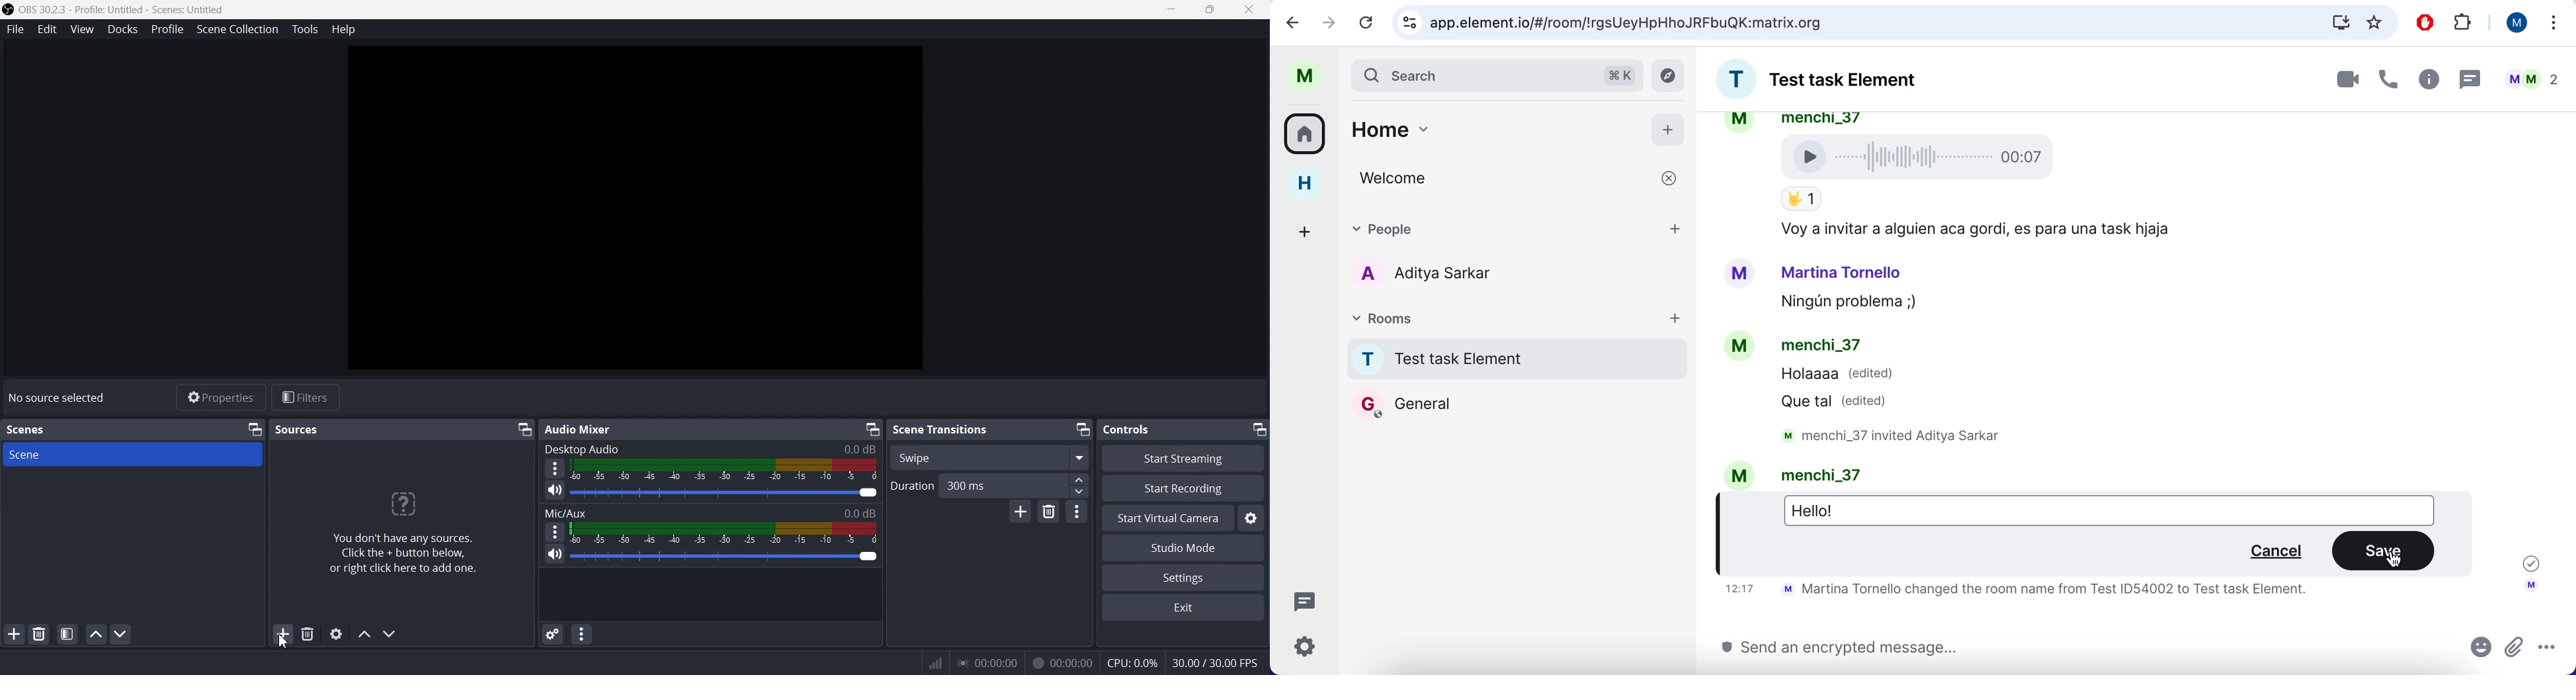  I want to click on Minimize, so click(1082, 429).